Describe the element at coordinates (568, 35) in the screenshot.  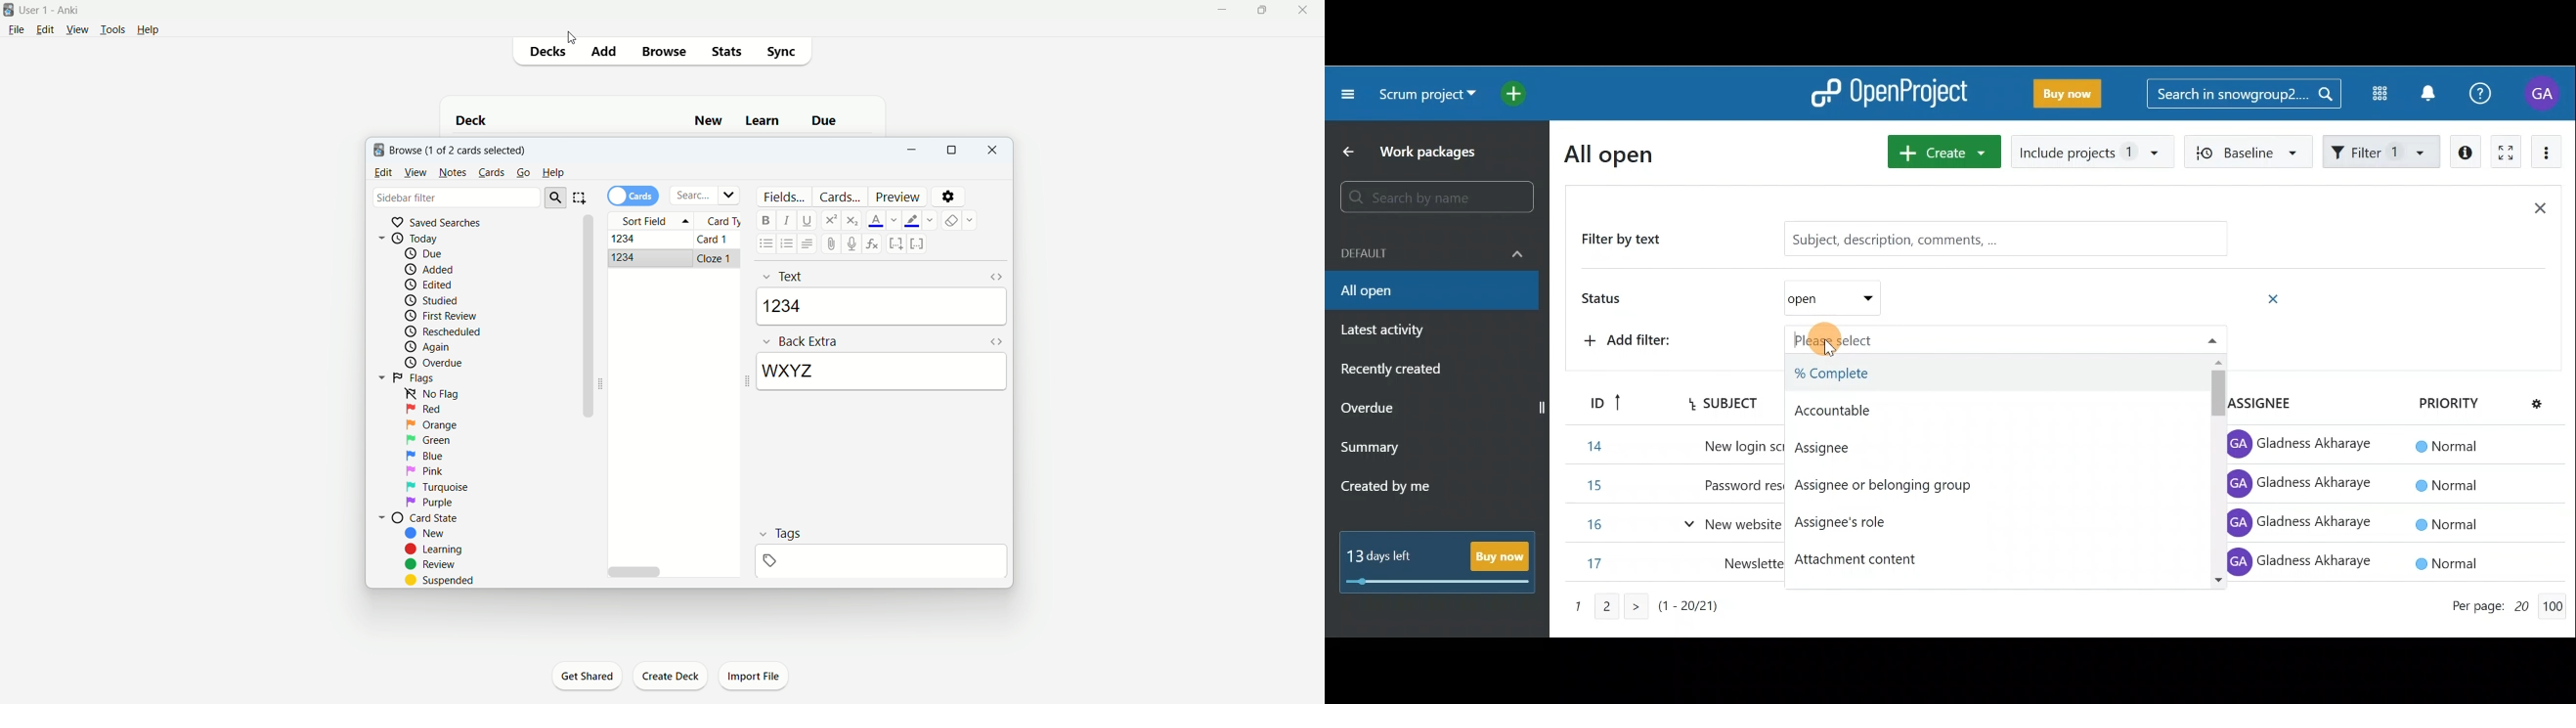
I see `cursor` at that location.